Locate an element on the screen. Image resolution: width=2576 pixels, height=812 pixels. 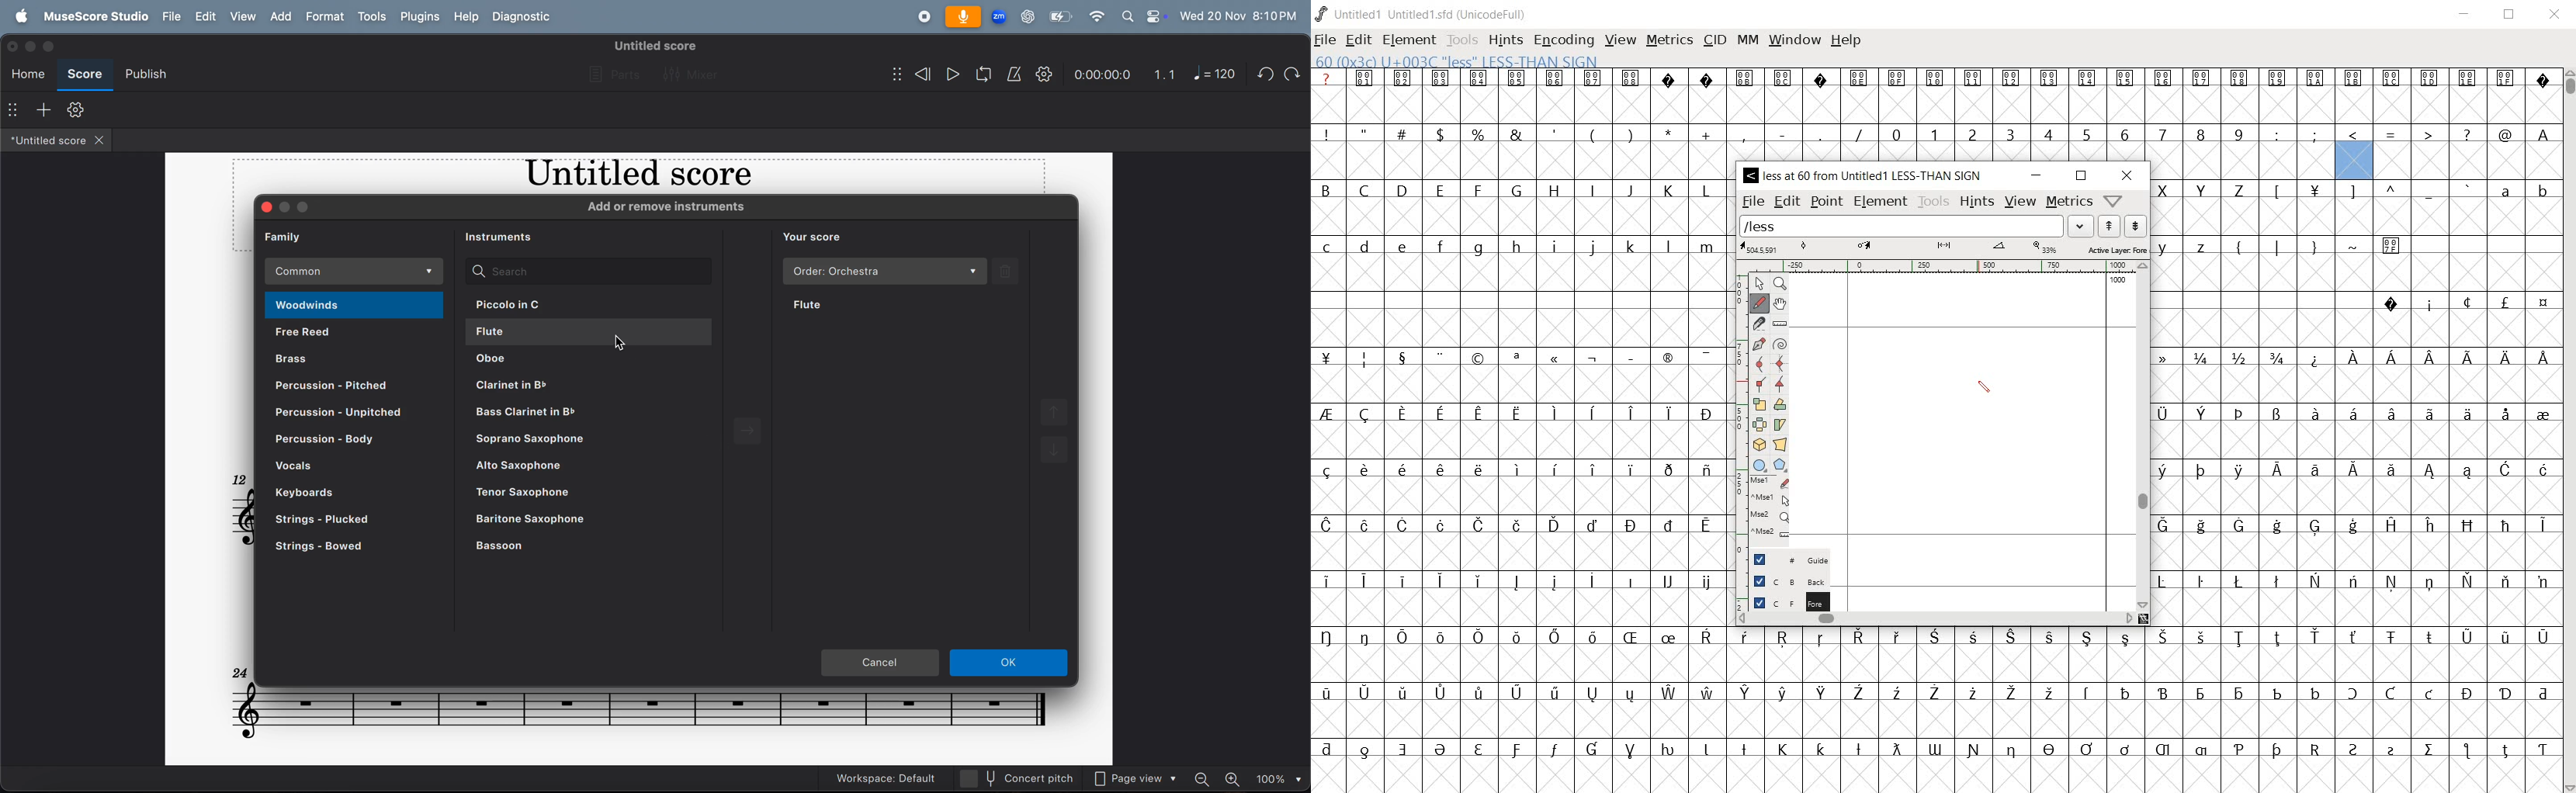
minimize is located at coordinates (2464, 14).